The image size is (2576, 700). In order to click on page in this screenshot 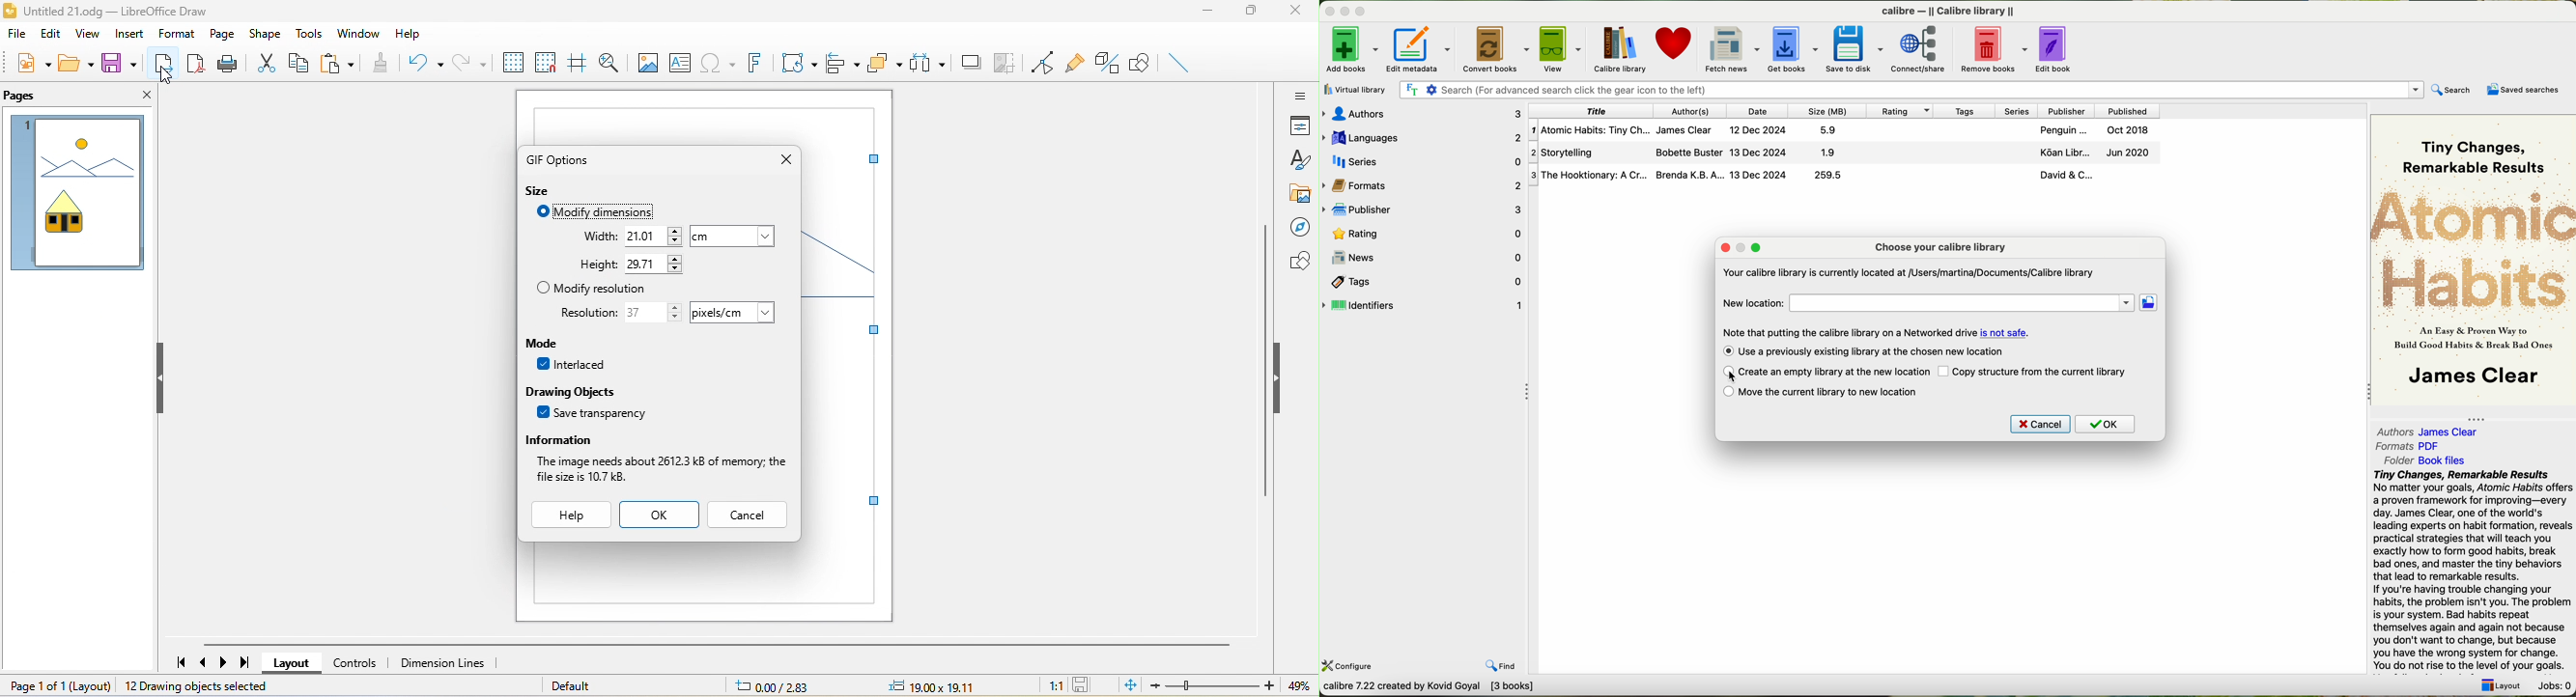, I will do `click(223, 34)`.